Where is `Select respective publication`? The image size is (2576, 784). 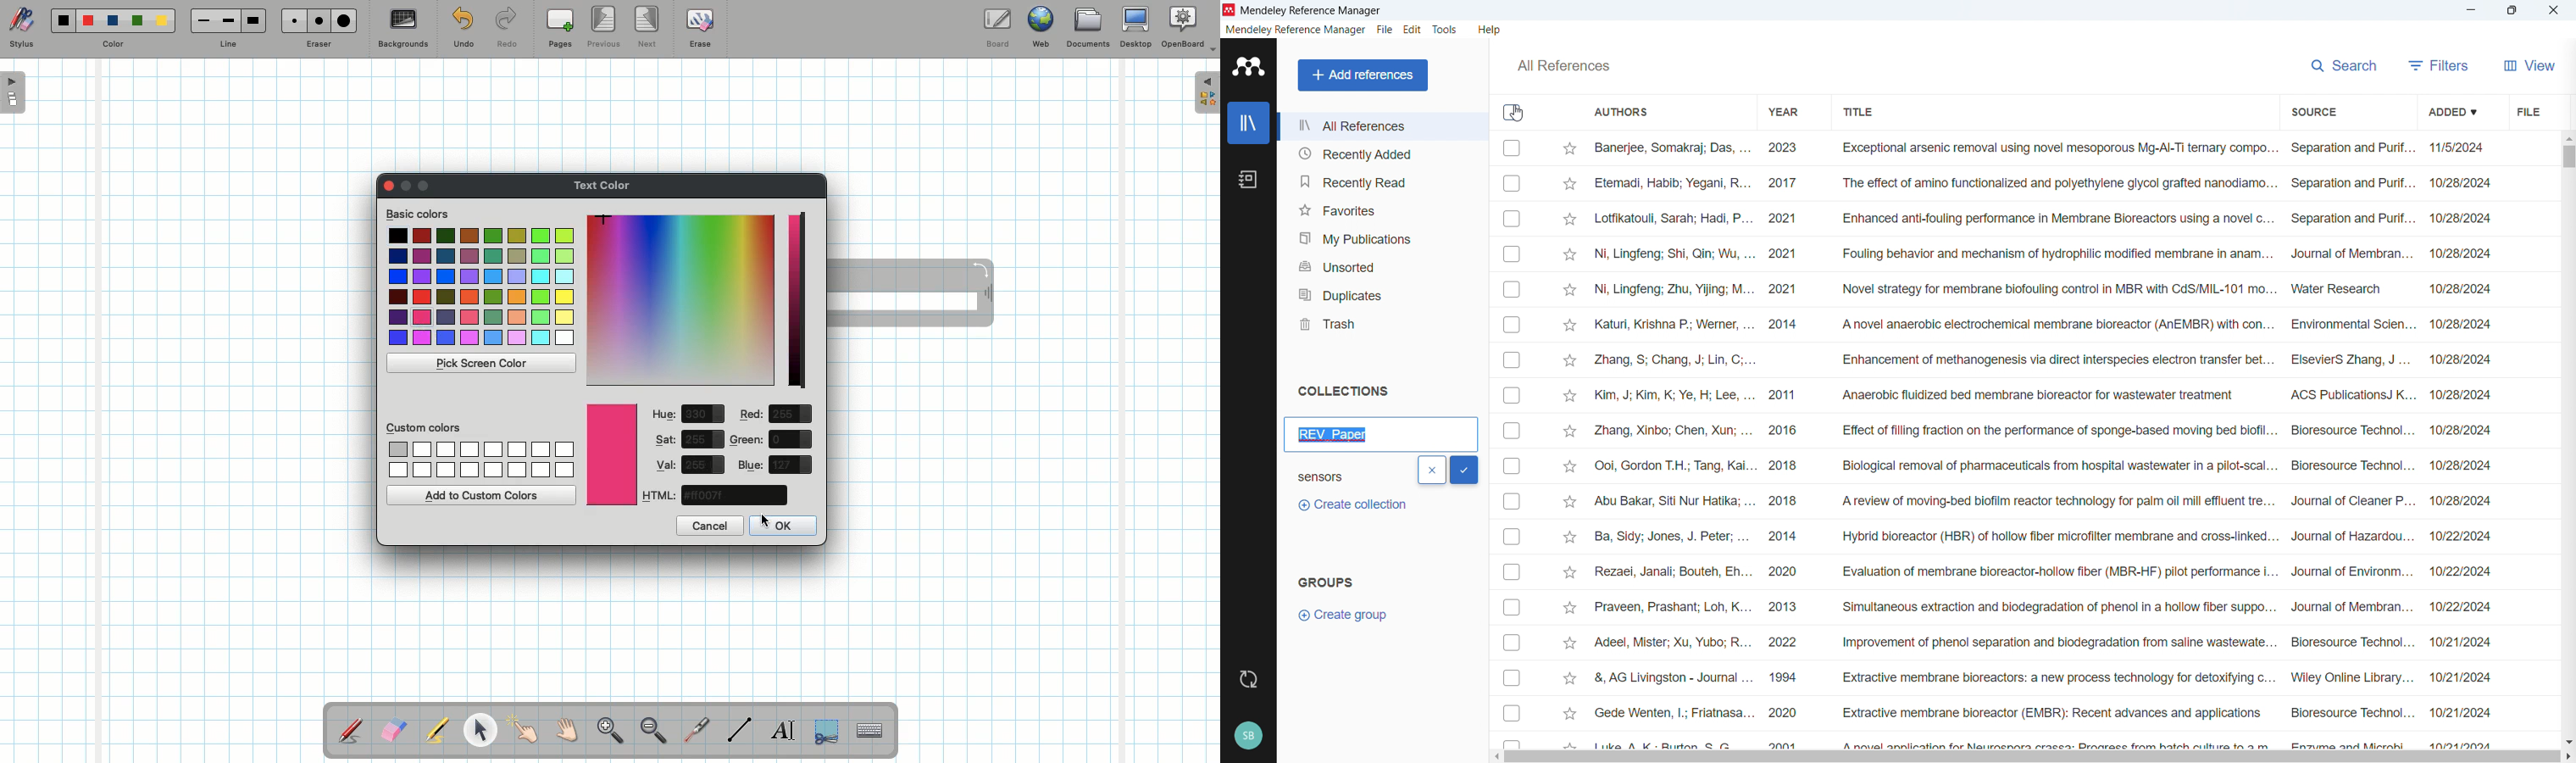
Select respective publication is located at coordinates (1512, 466).